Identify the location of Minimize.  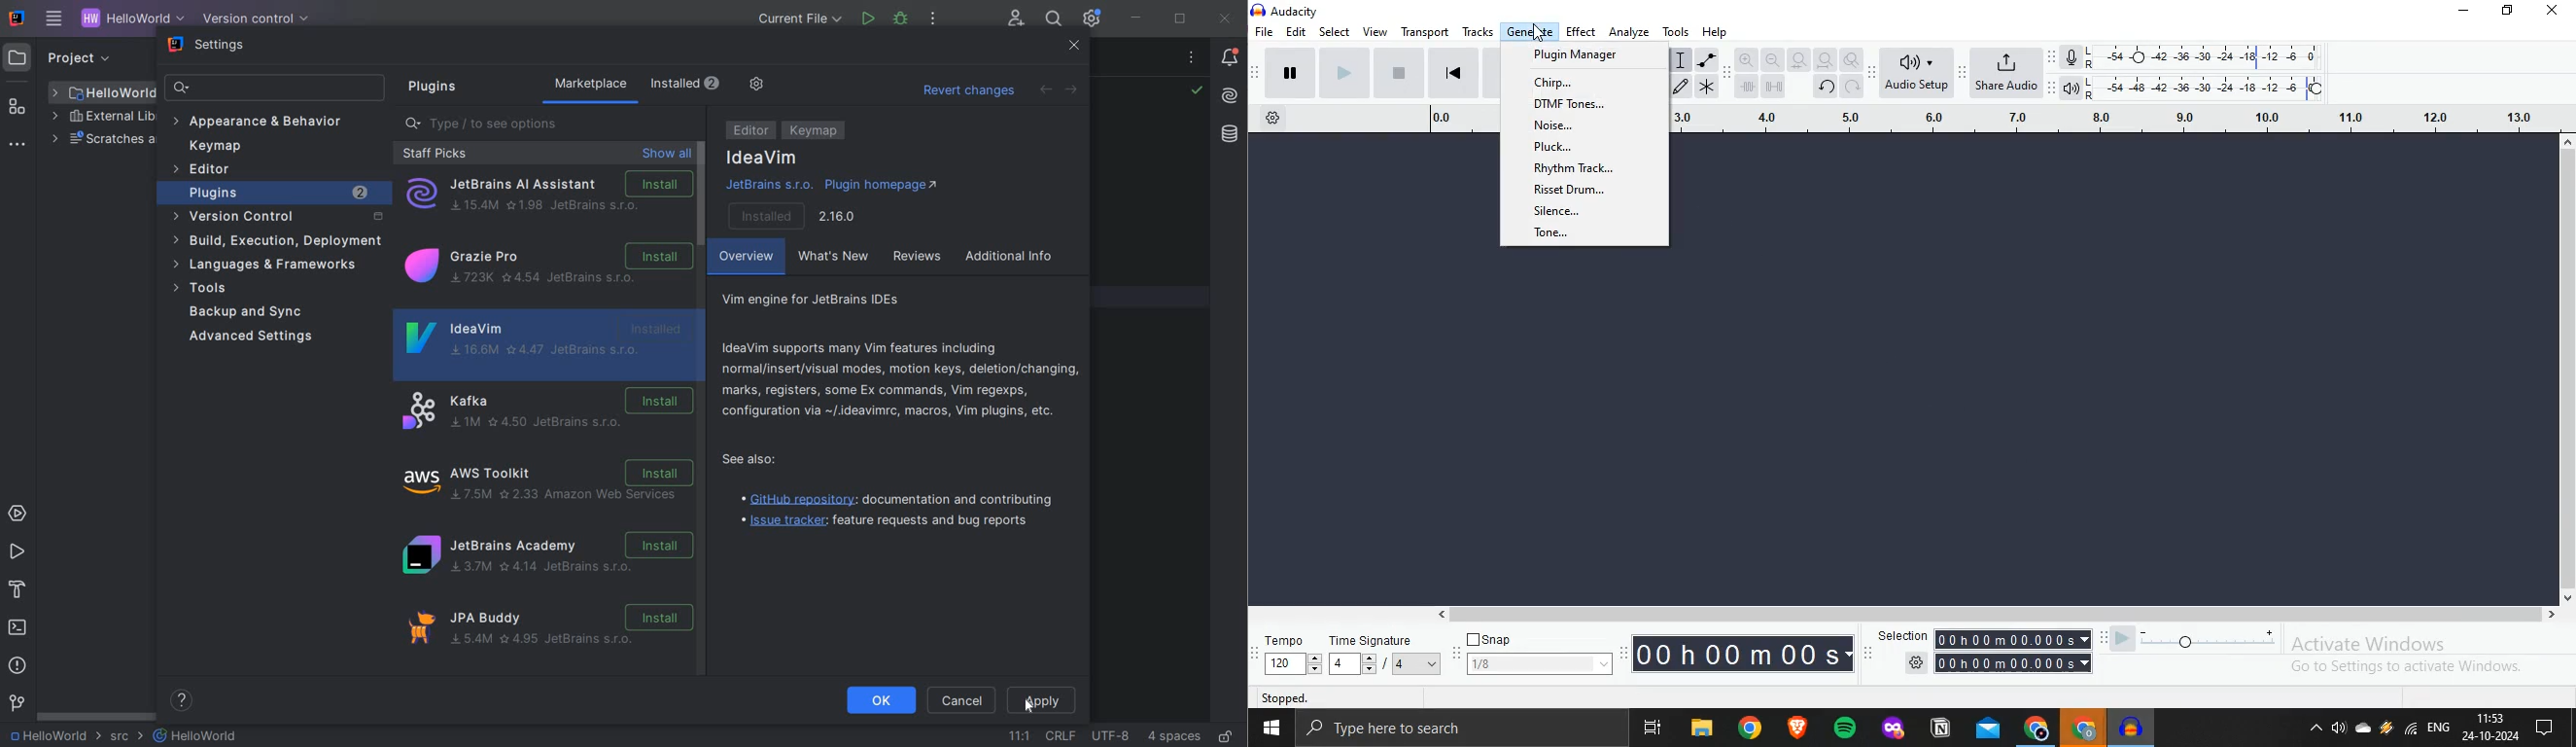
(2468, 12).